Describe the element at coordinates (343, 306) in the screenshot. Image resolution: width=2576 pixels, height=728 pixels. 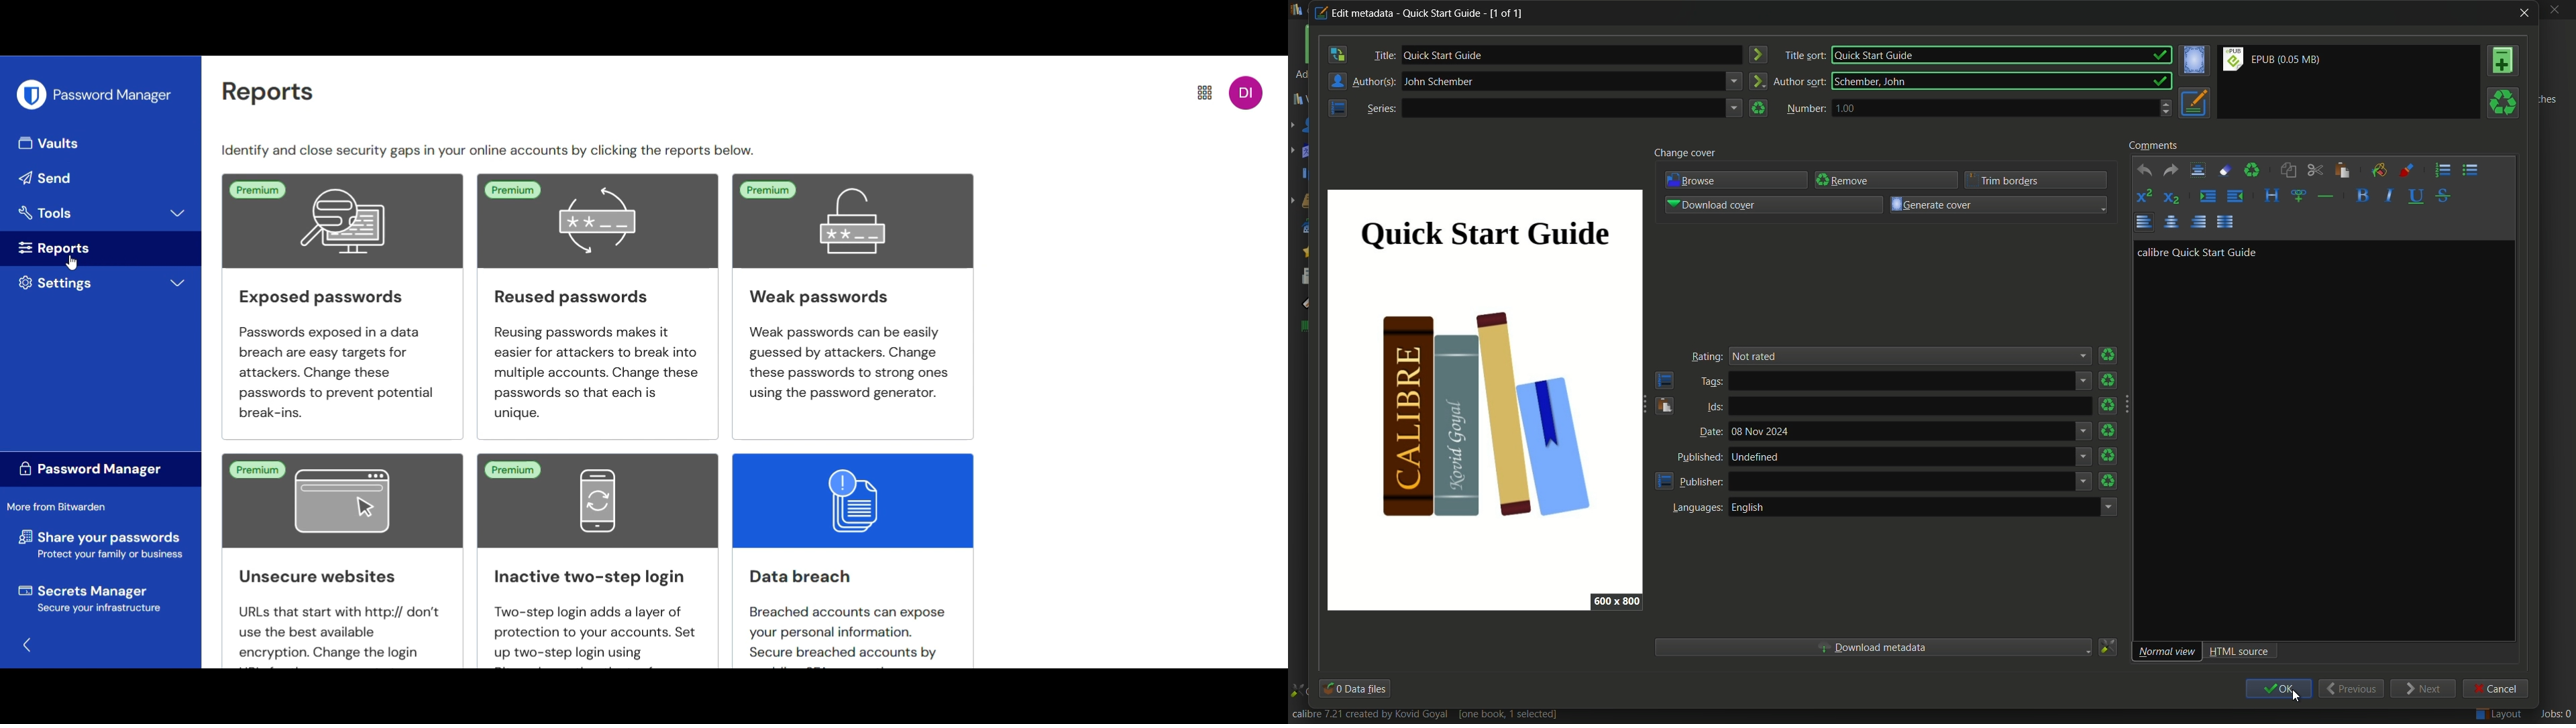
I see `Exposed passwords
Passwords exposed in a data
breach are easy targets for
attackers. Change these
passwords to prevent potential
break-ins.` at that location.